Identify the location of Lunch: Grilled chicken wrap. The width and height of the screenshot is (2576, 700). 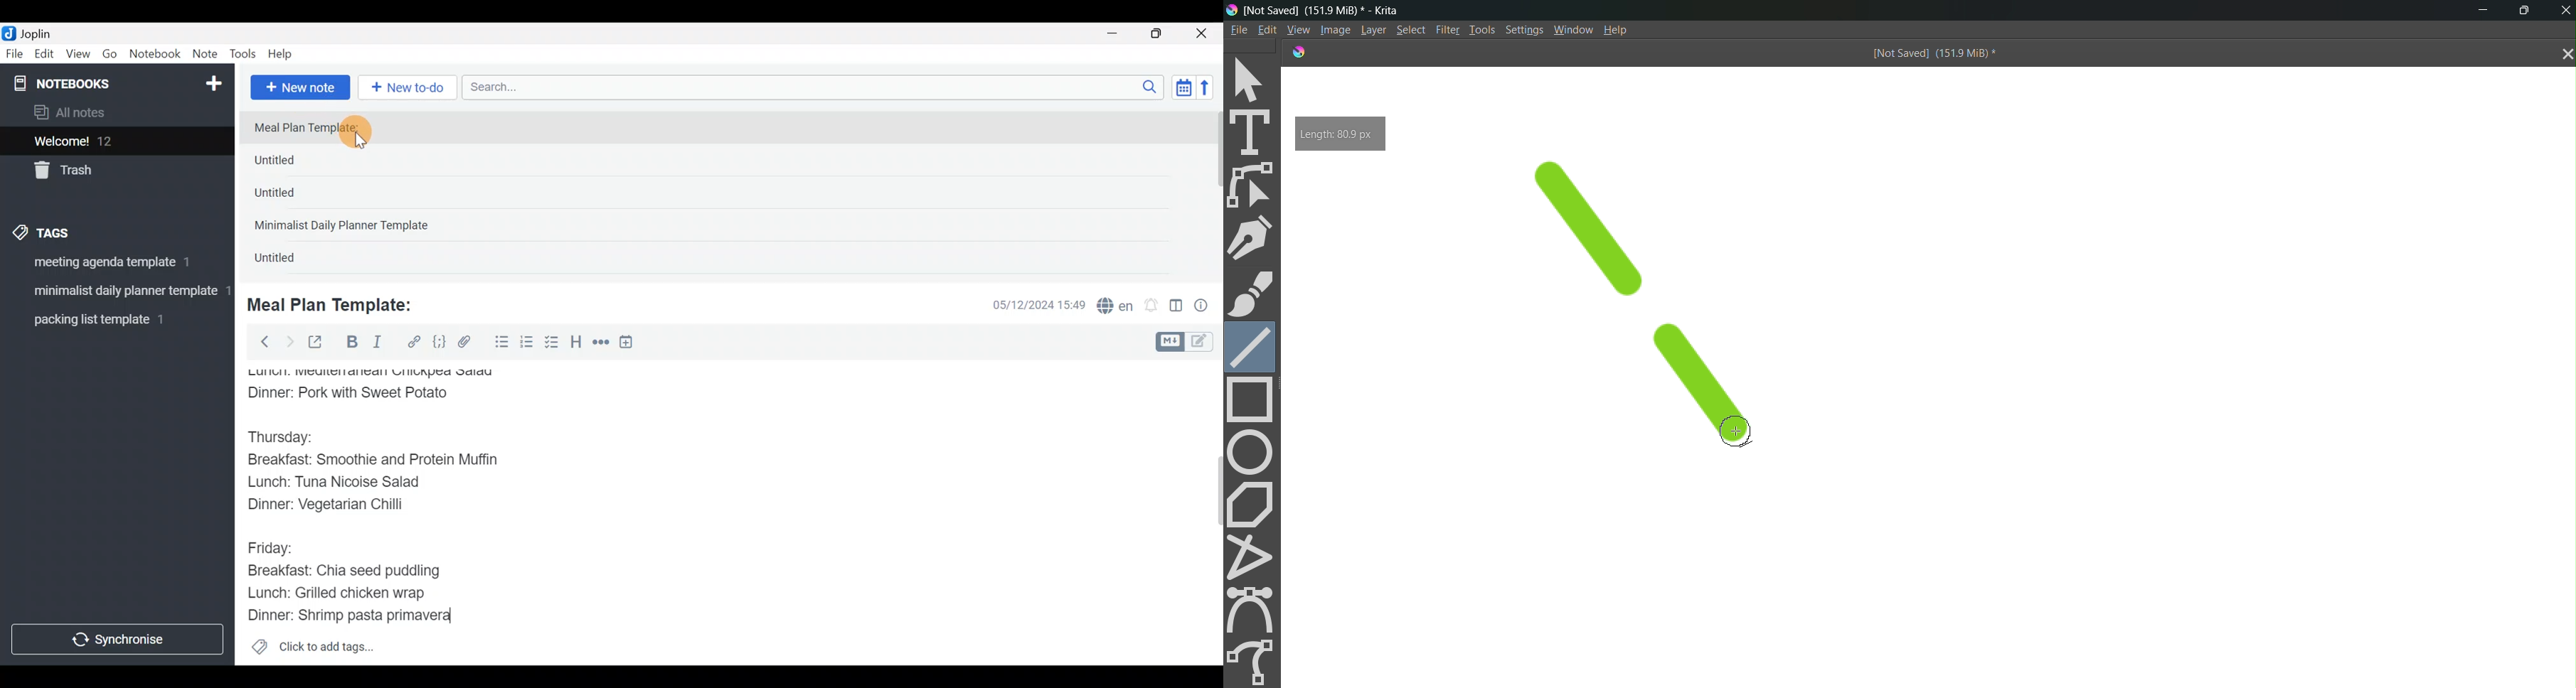
(335, 592).